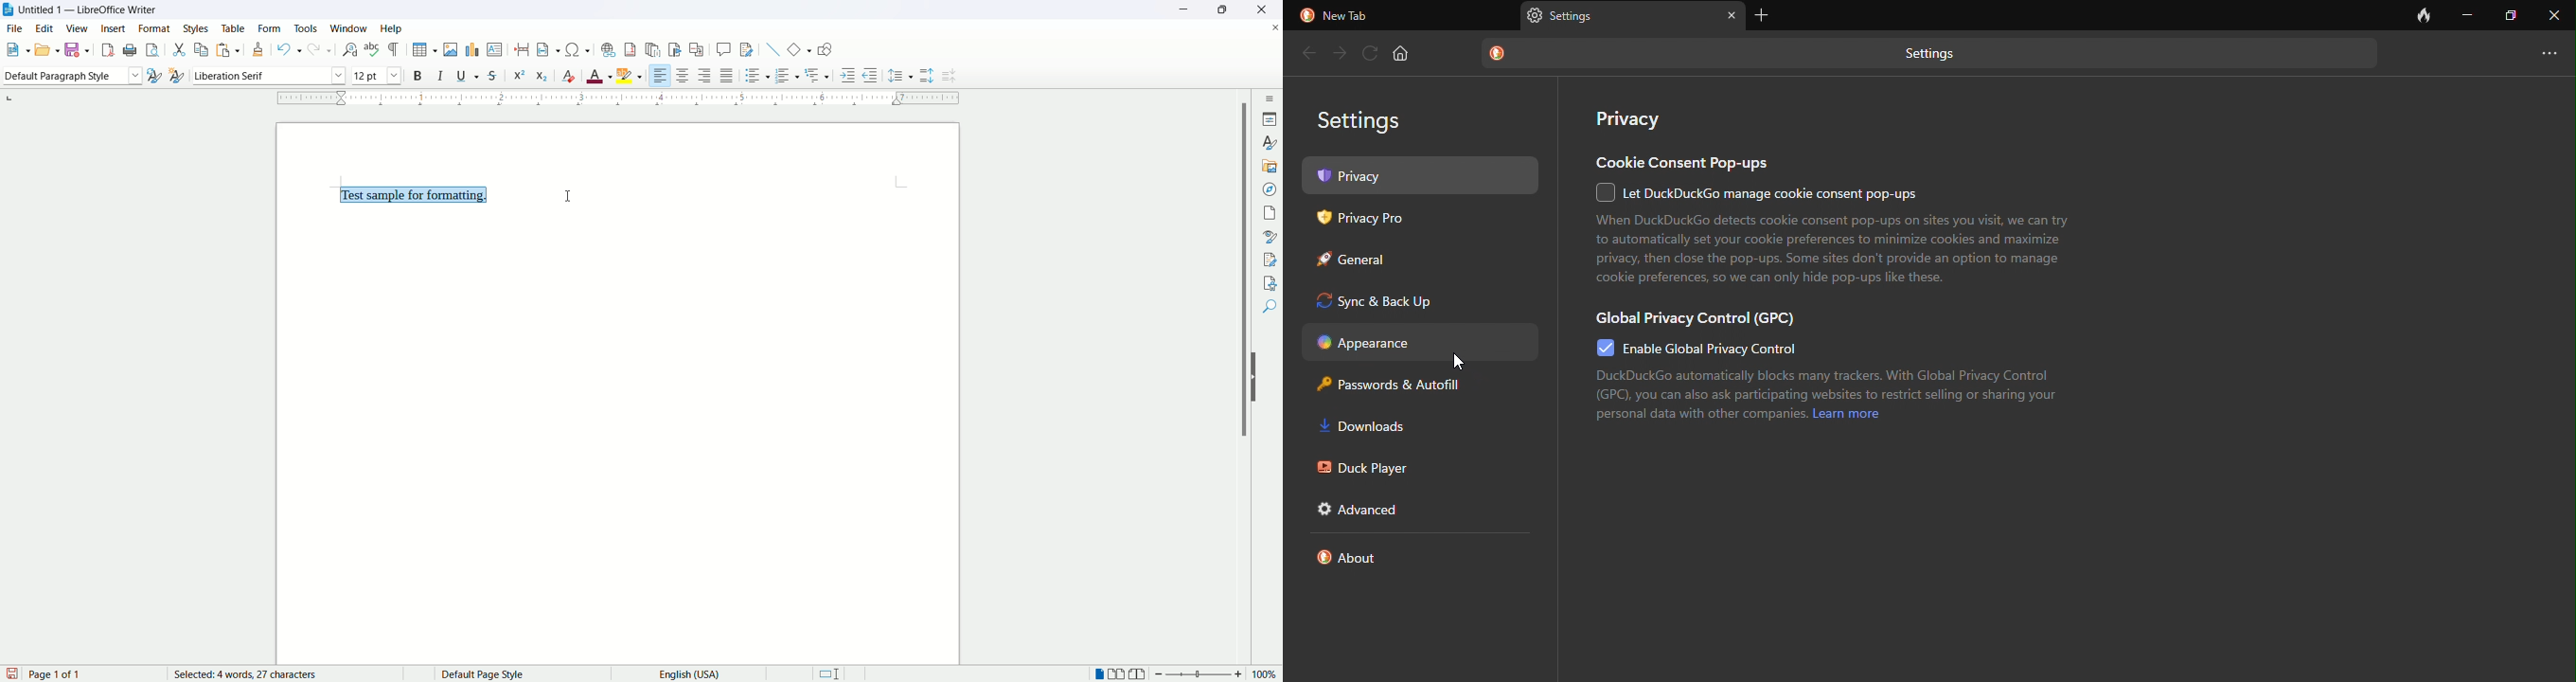 This screenshot has width=2576, height=700. I want to click on navigator, so click(1269, 191).